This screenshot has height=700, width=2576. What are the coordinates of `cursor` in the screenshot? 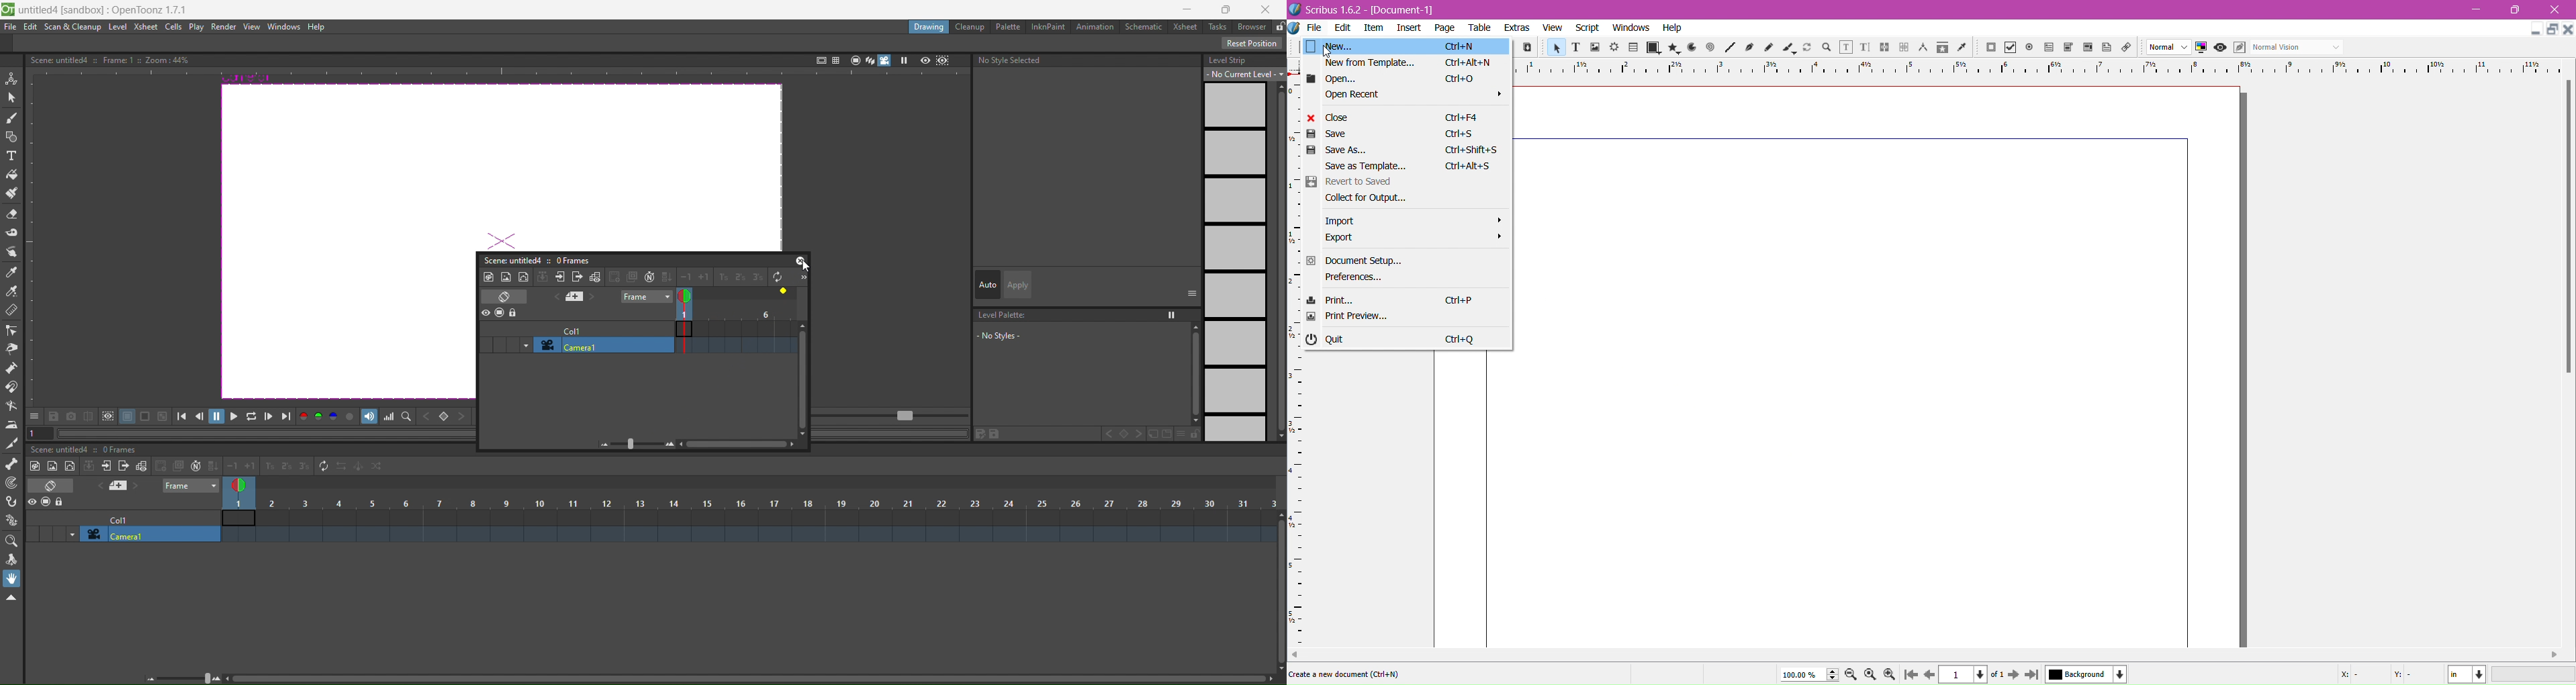 It's located at (802, 263).